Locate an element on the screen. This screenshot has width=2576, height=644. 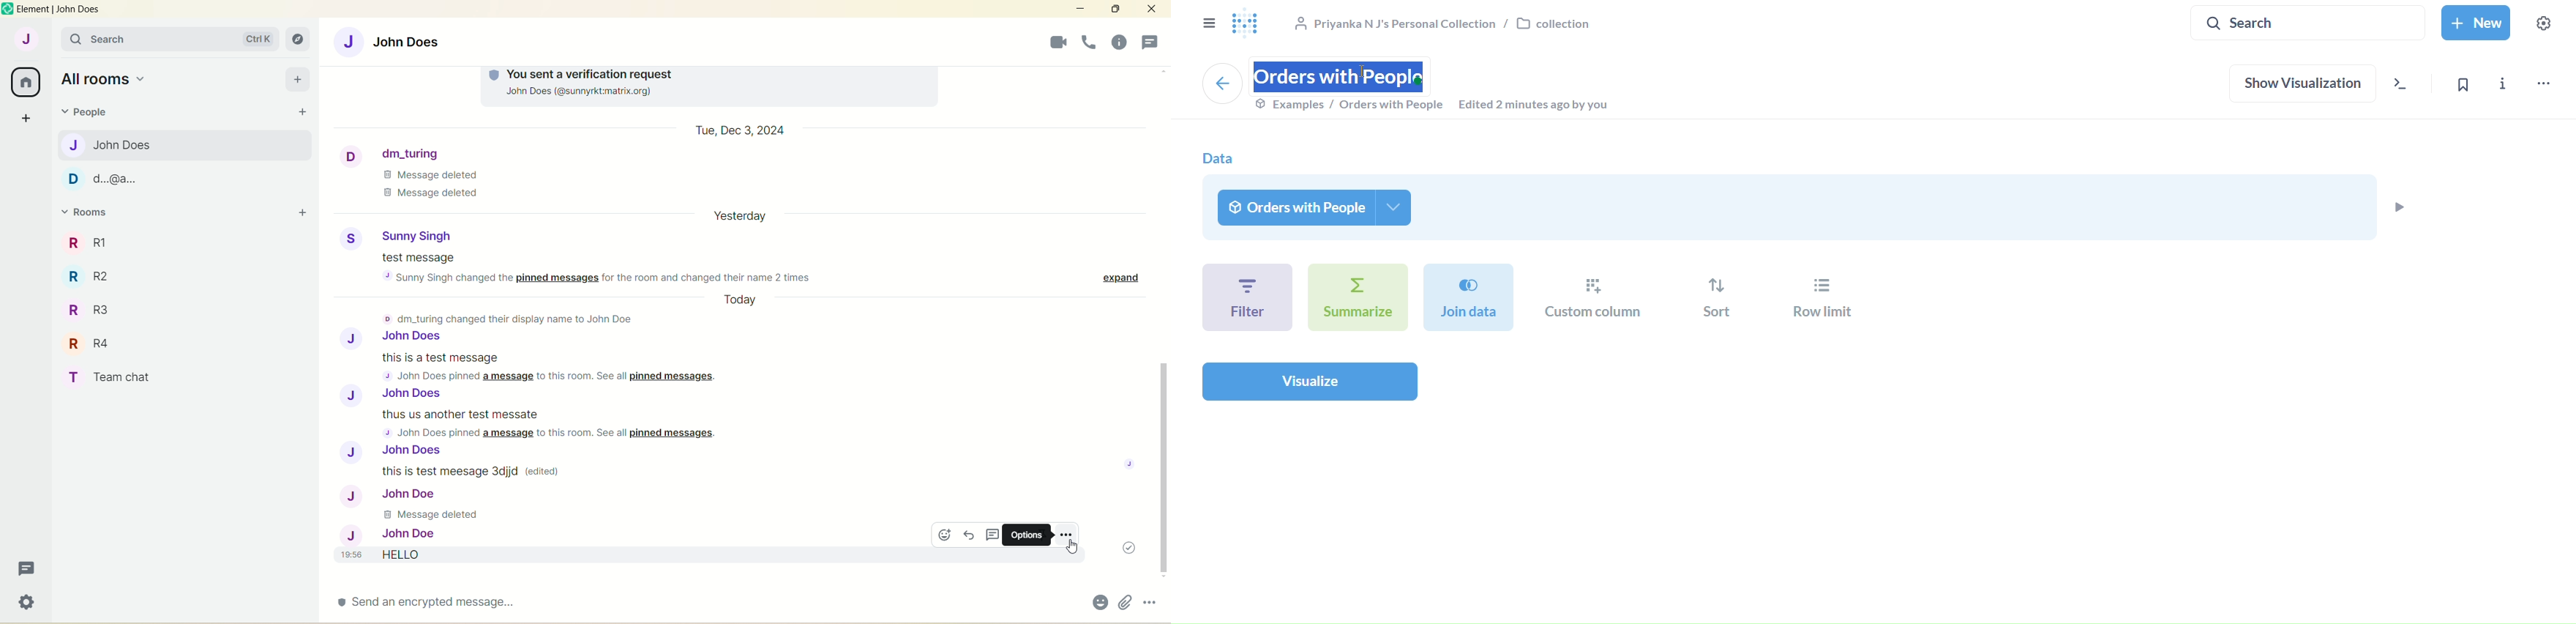
Sunny Singh is located at coordinates (398, 236).